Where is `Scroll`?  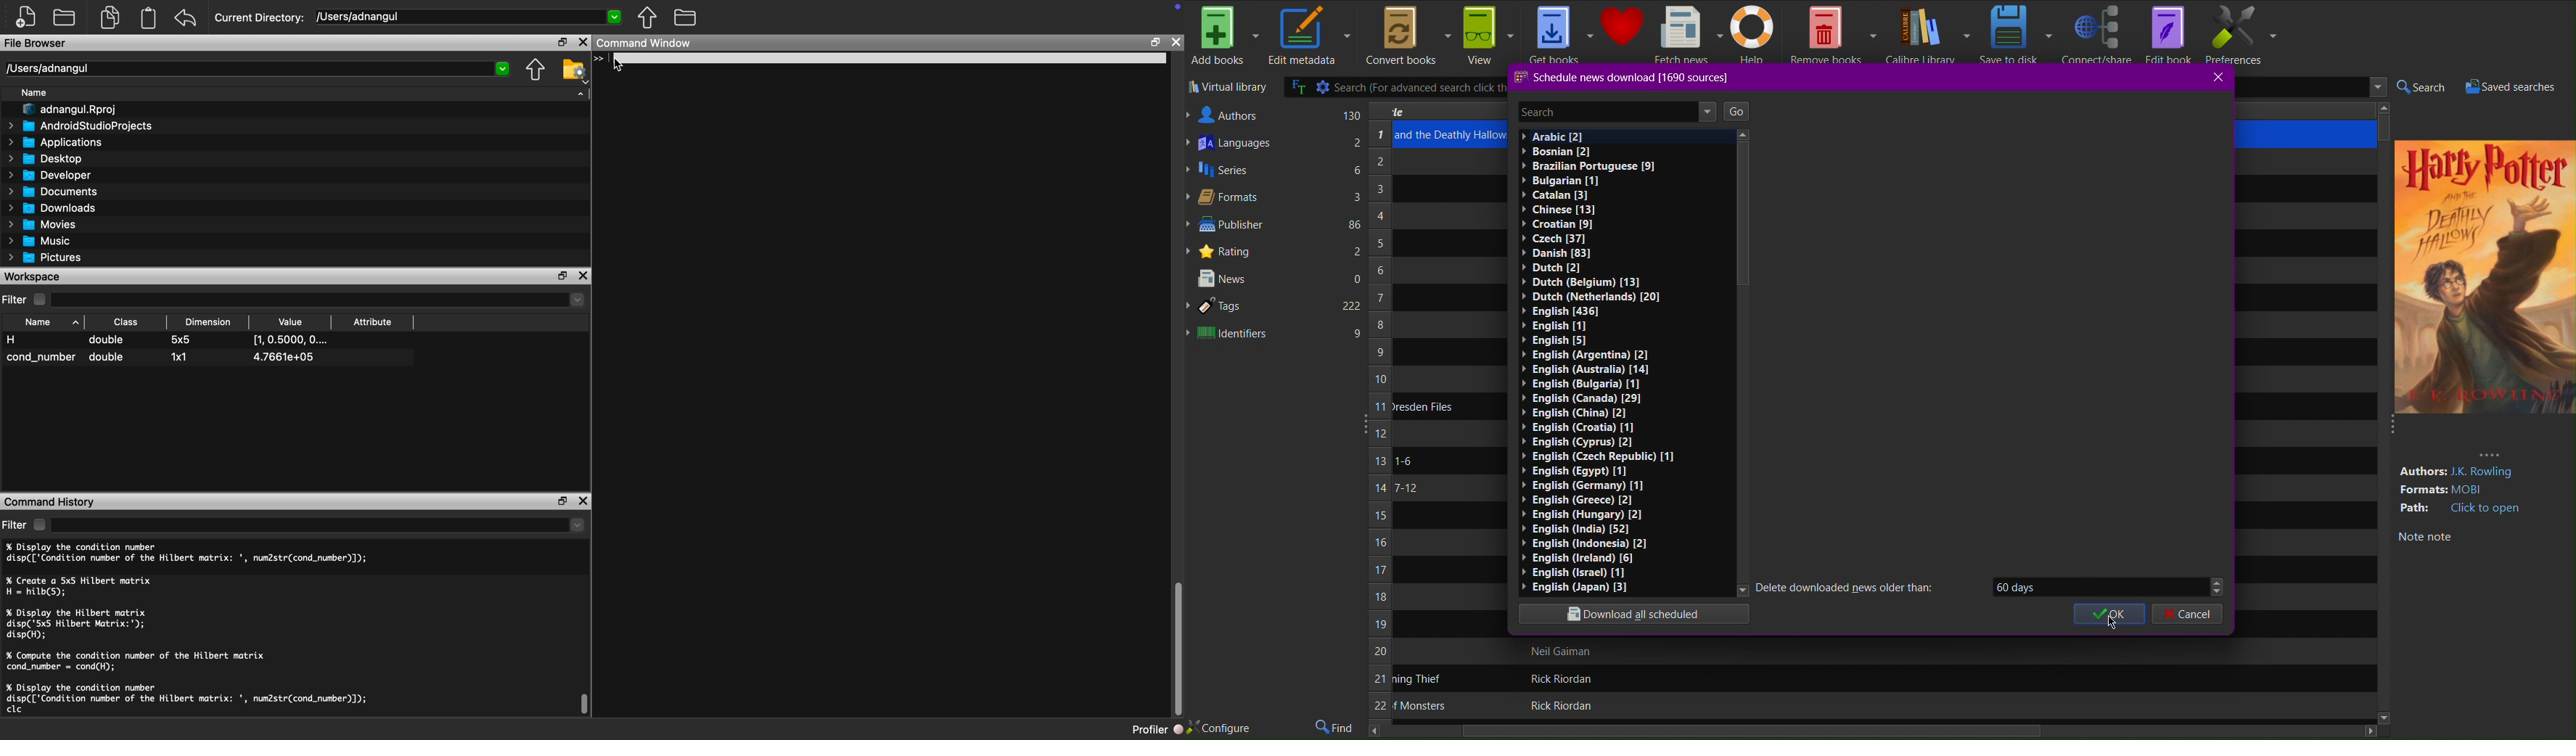
Scroll is located at coordinates (585, 705).